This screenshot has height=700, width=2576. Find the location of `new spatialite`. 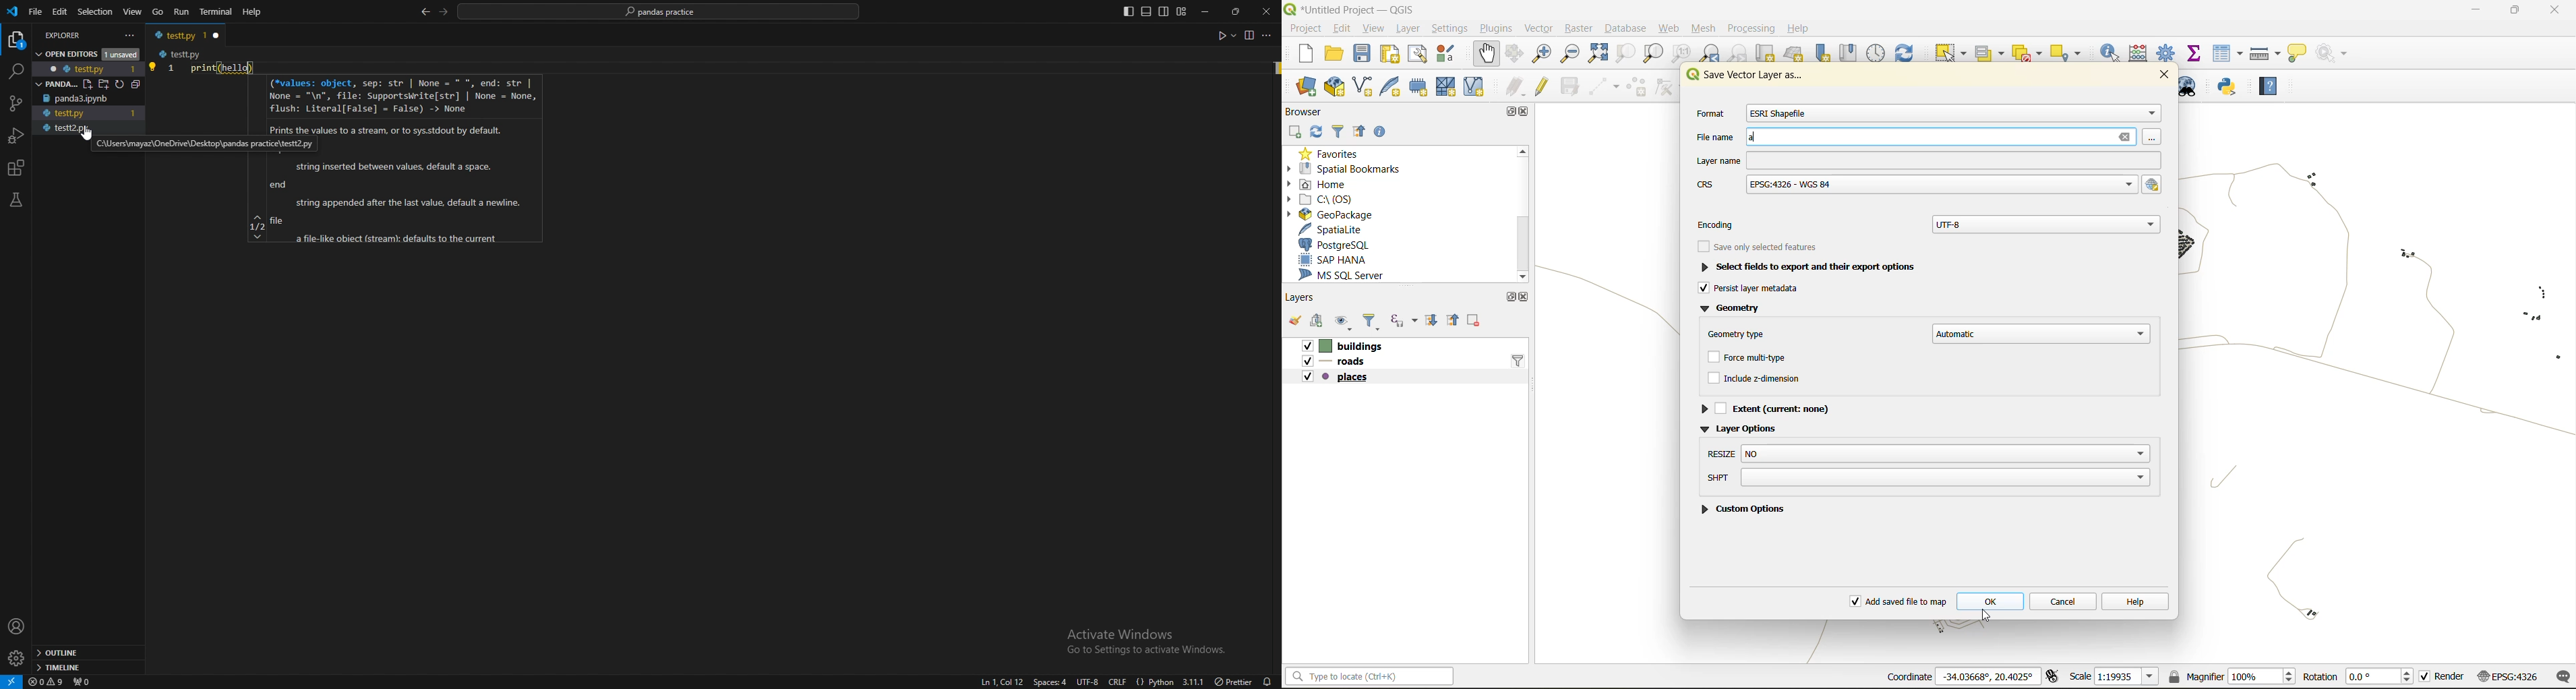

new spatialite is located at coordinates (1391, 85).